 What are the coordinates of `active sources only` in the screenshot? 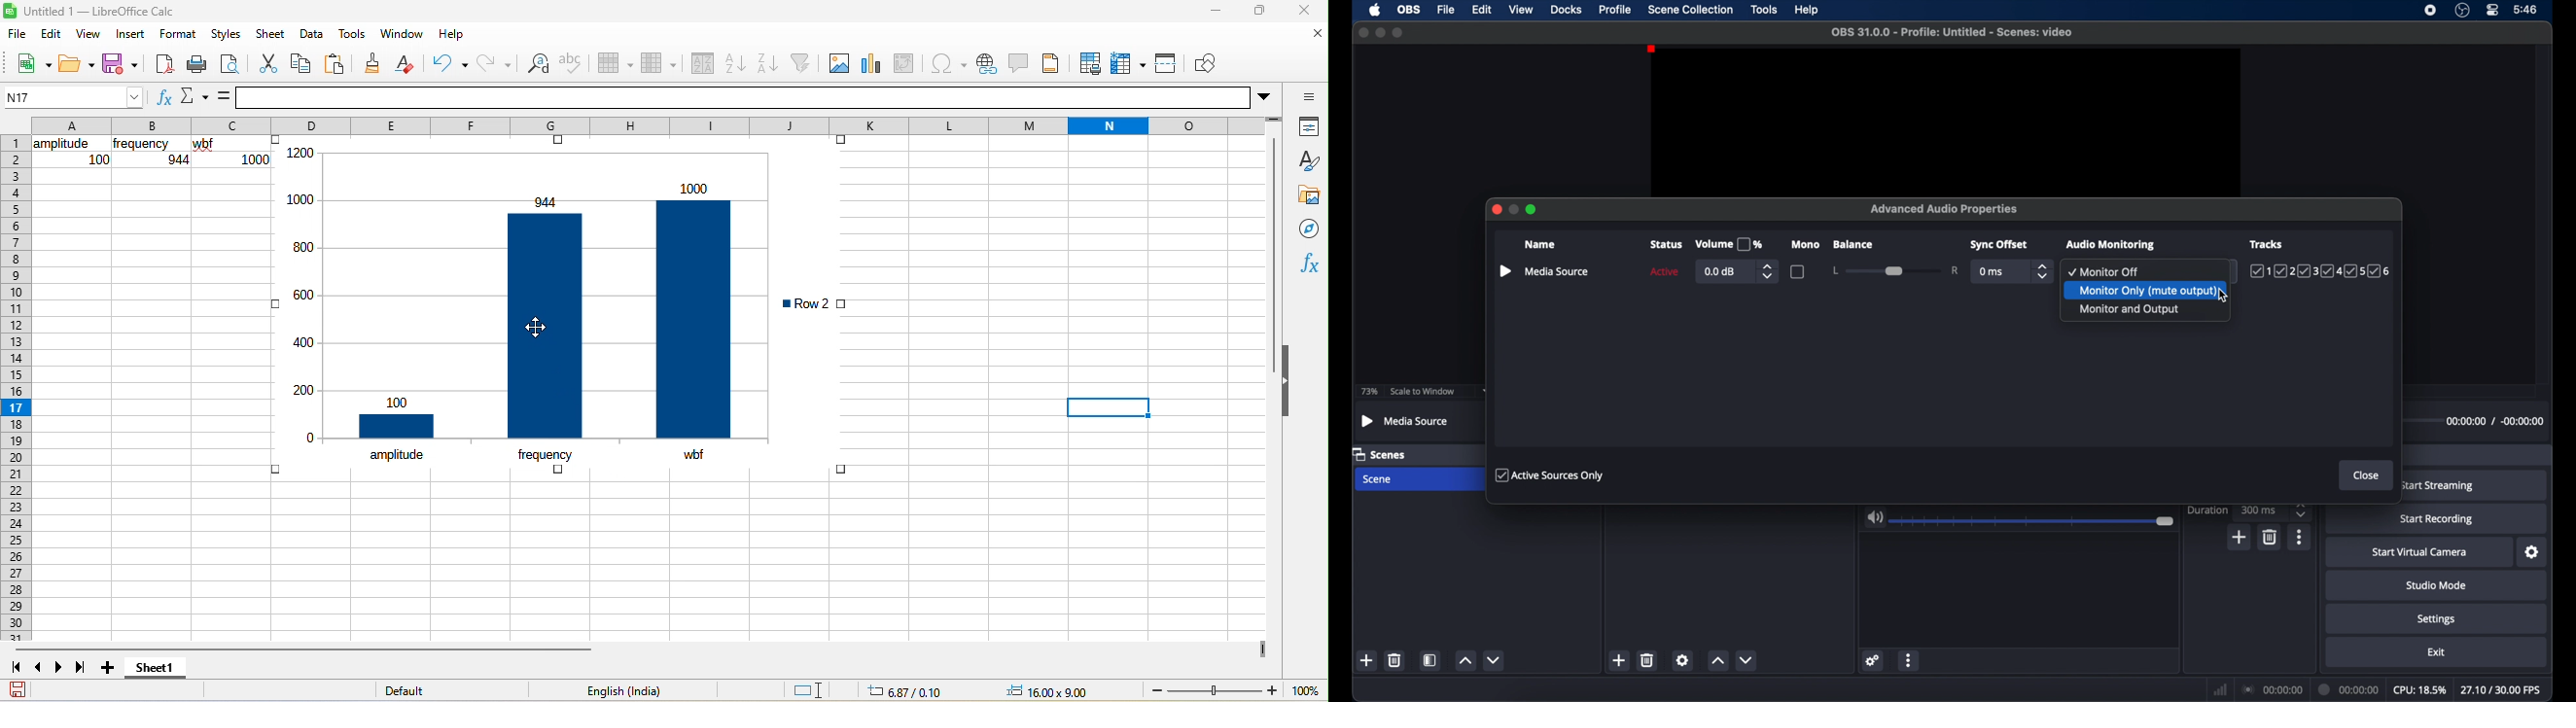 It's located at (1550, 475).